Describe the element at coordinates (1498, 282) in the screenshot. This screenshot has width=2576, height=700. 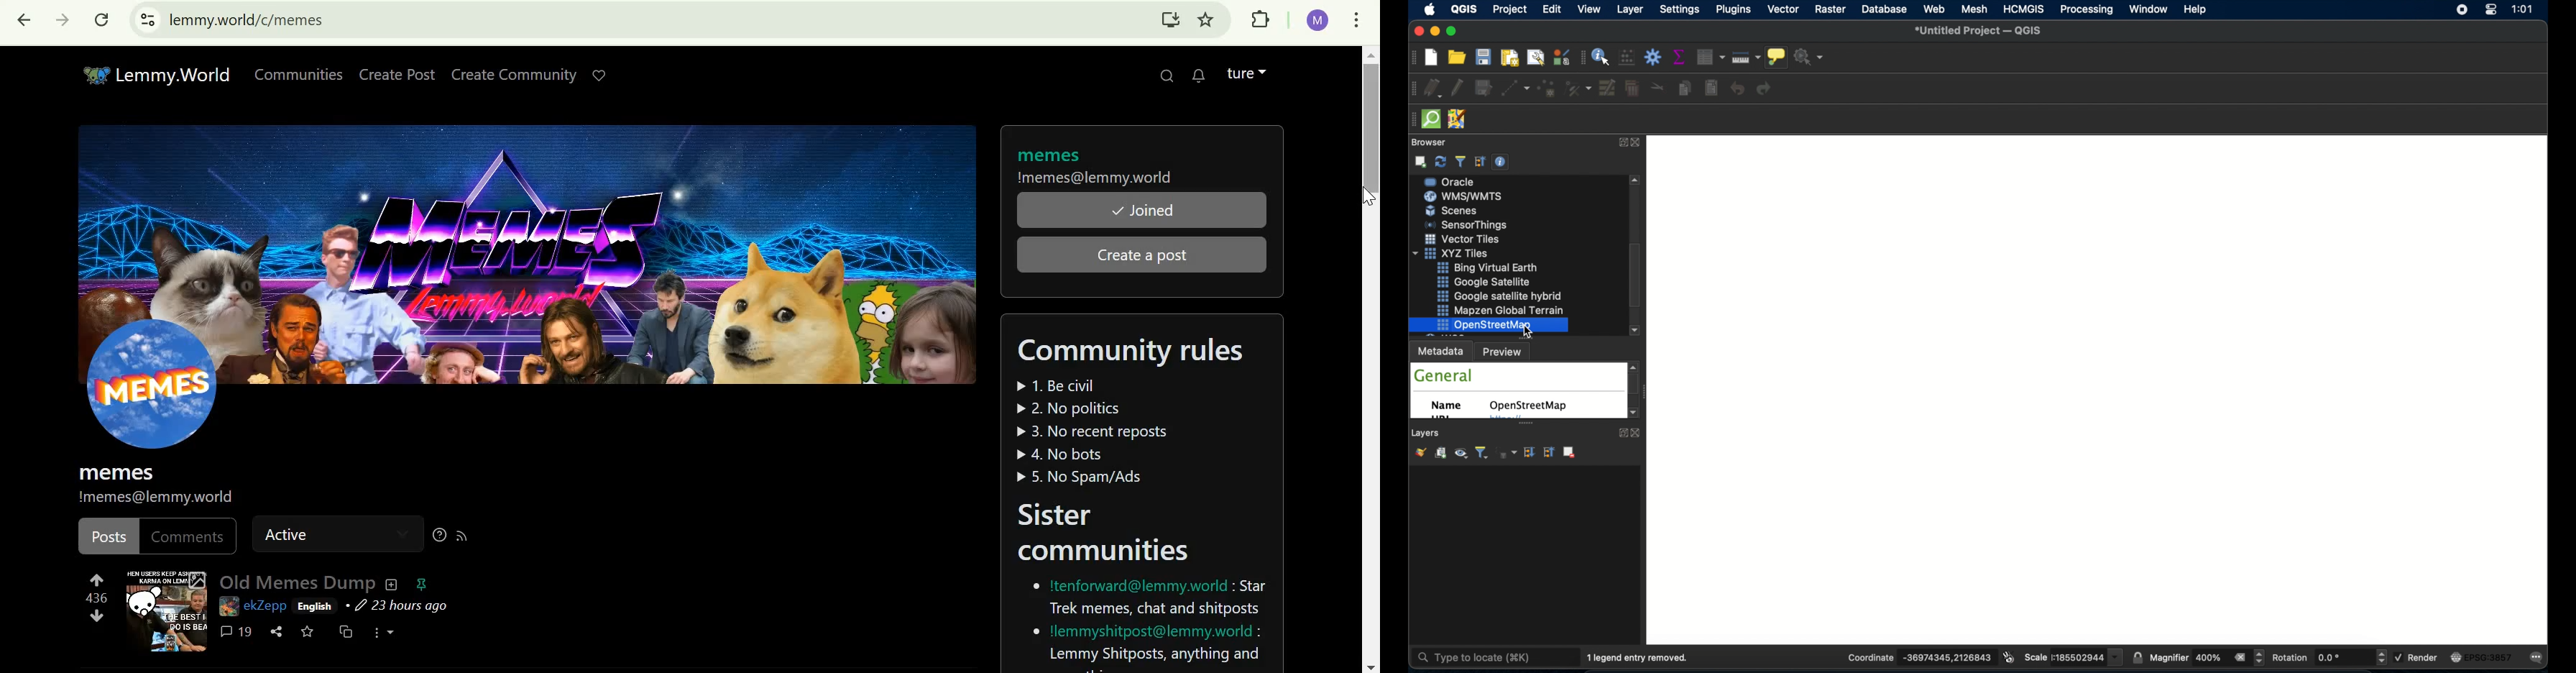
I see `vector. tiles` at that location.